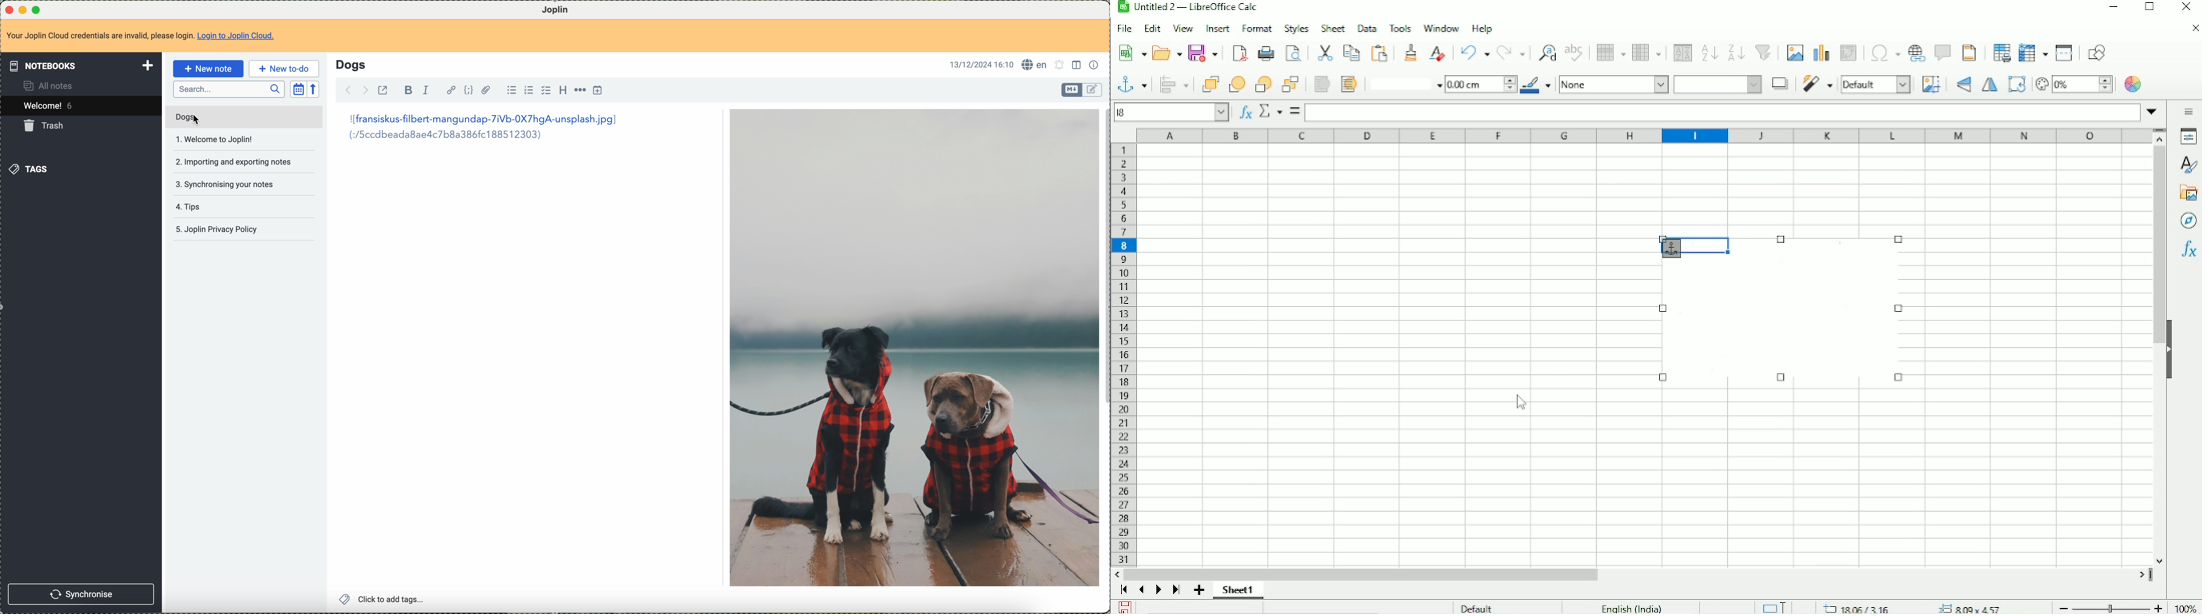  I want to click on Formula, so click(1294, 111).